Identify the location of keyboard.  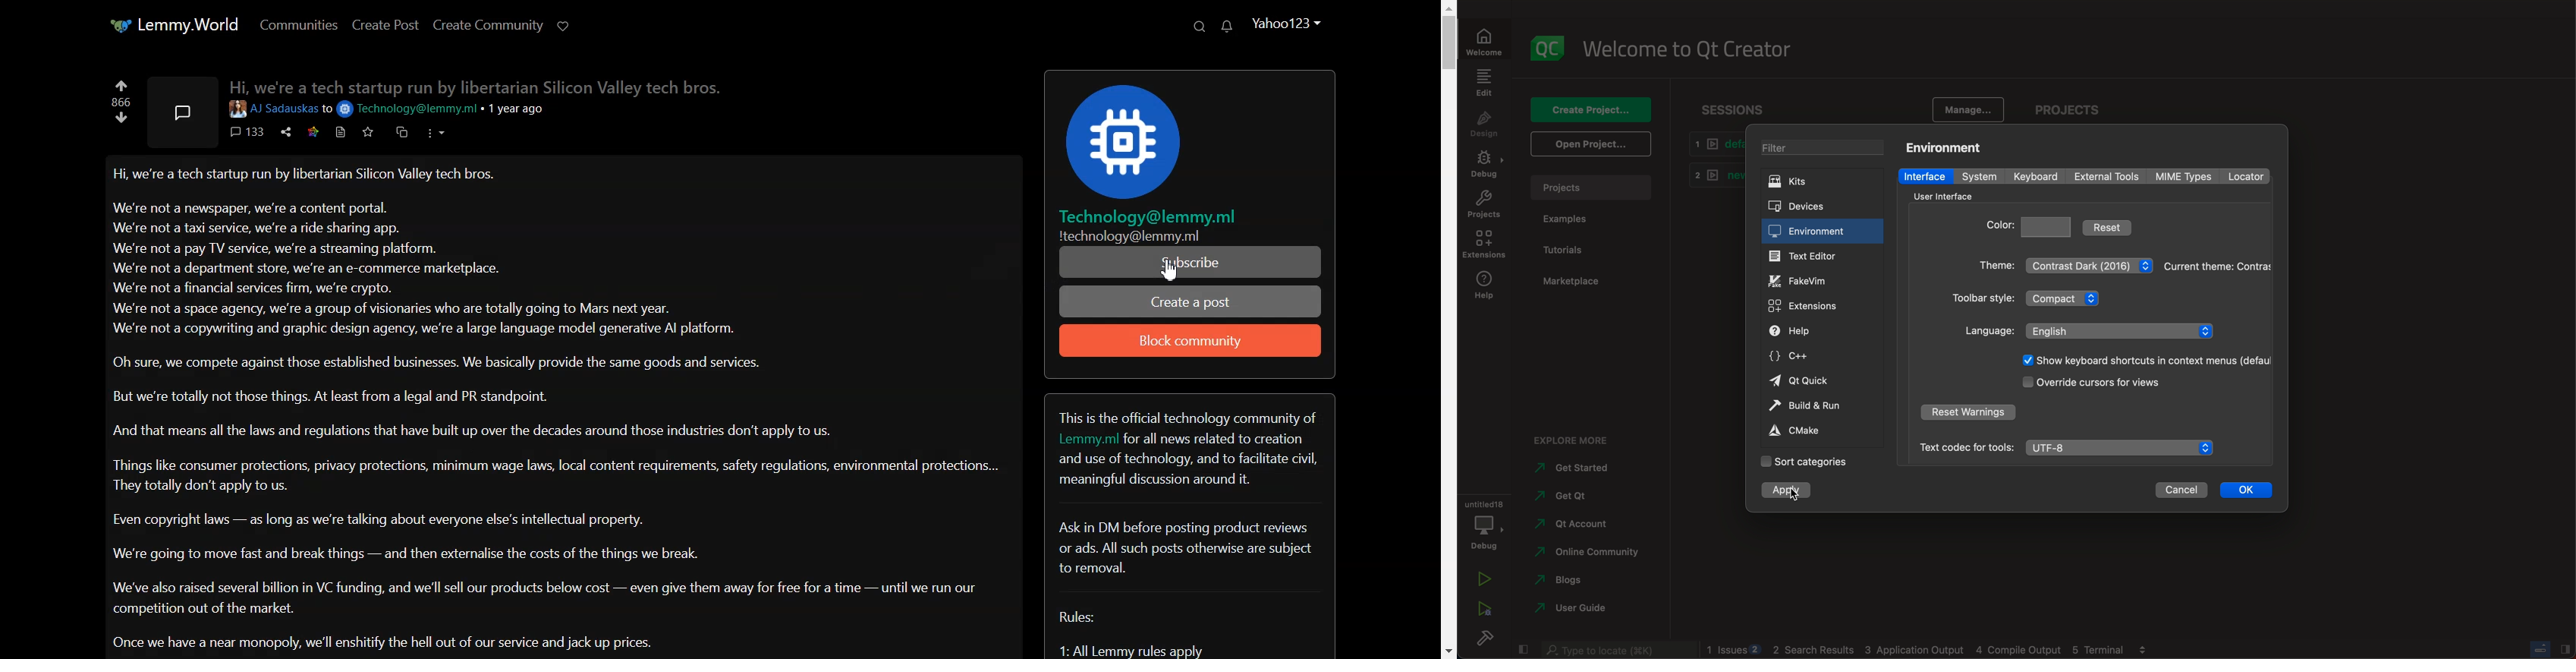
(2037, 177).